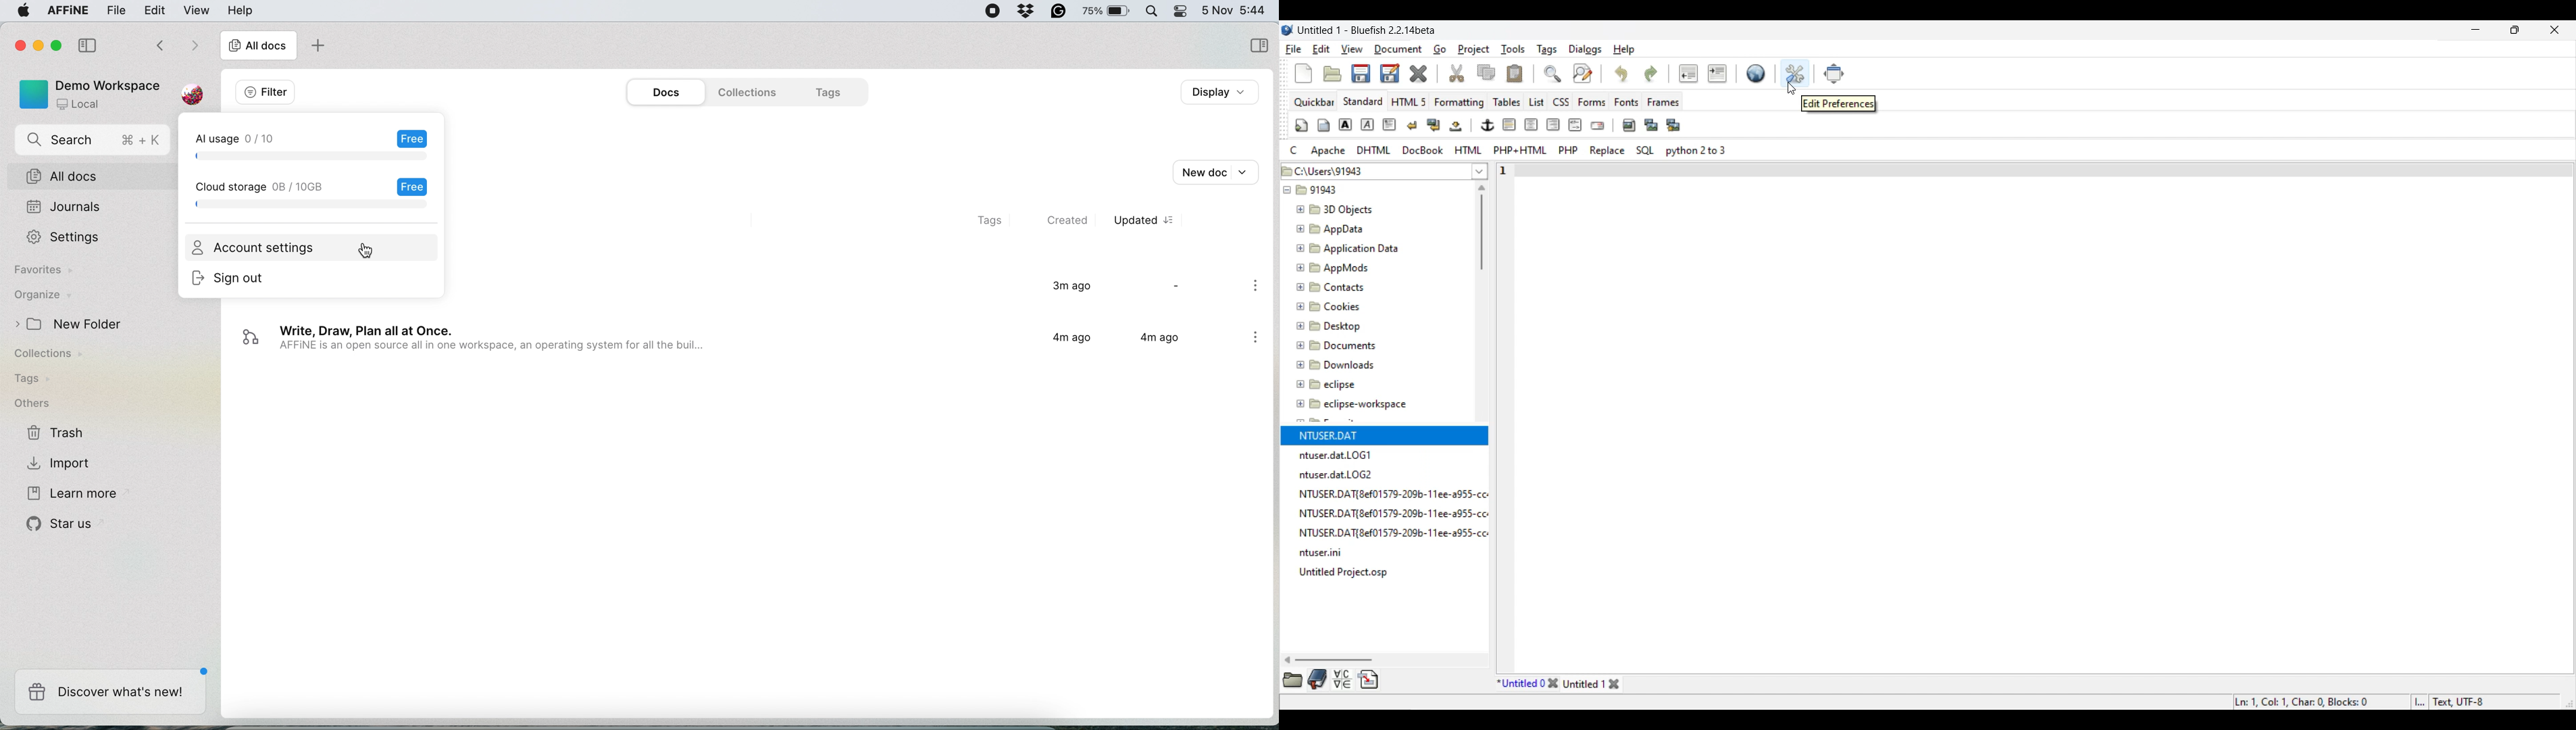 The image size is (2576, 756). I want to click on Tags menu, so click(1546, 50).